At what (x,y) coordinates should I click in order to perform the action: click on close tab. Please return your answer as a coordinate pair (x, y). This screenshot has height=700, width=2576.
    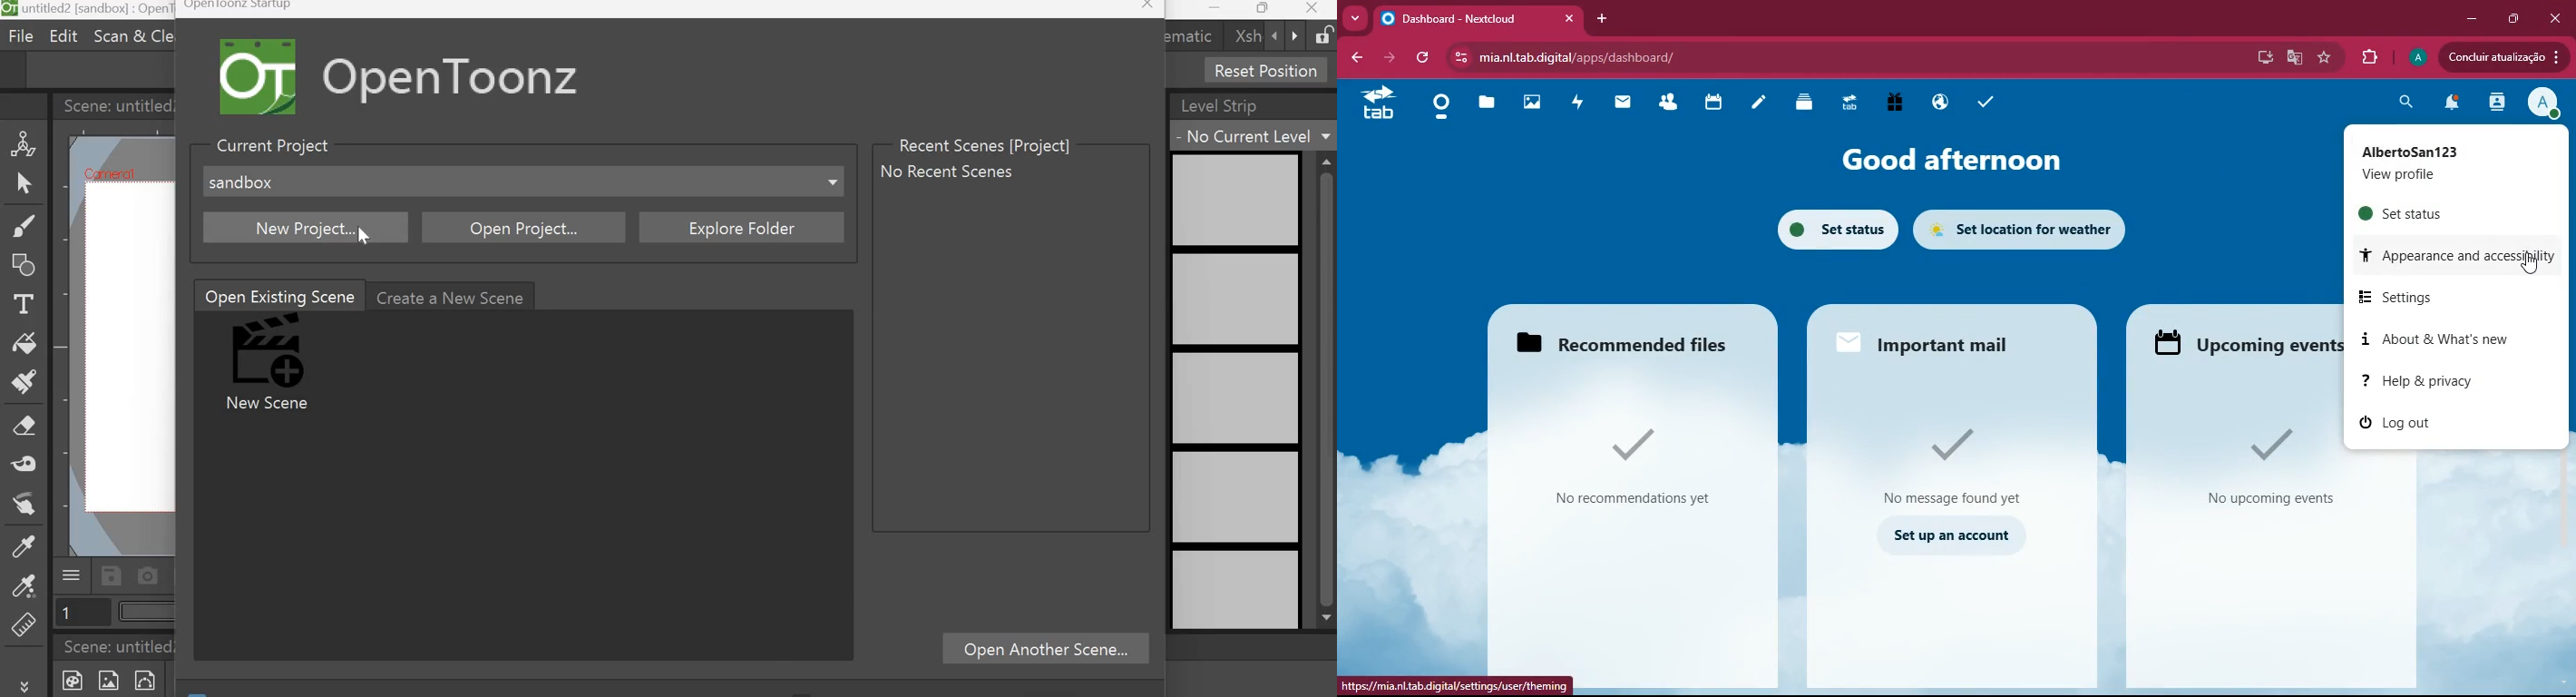
    Looking at the image, I should click on (1570, 17).